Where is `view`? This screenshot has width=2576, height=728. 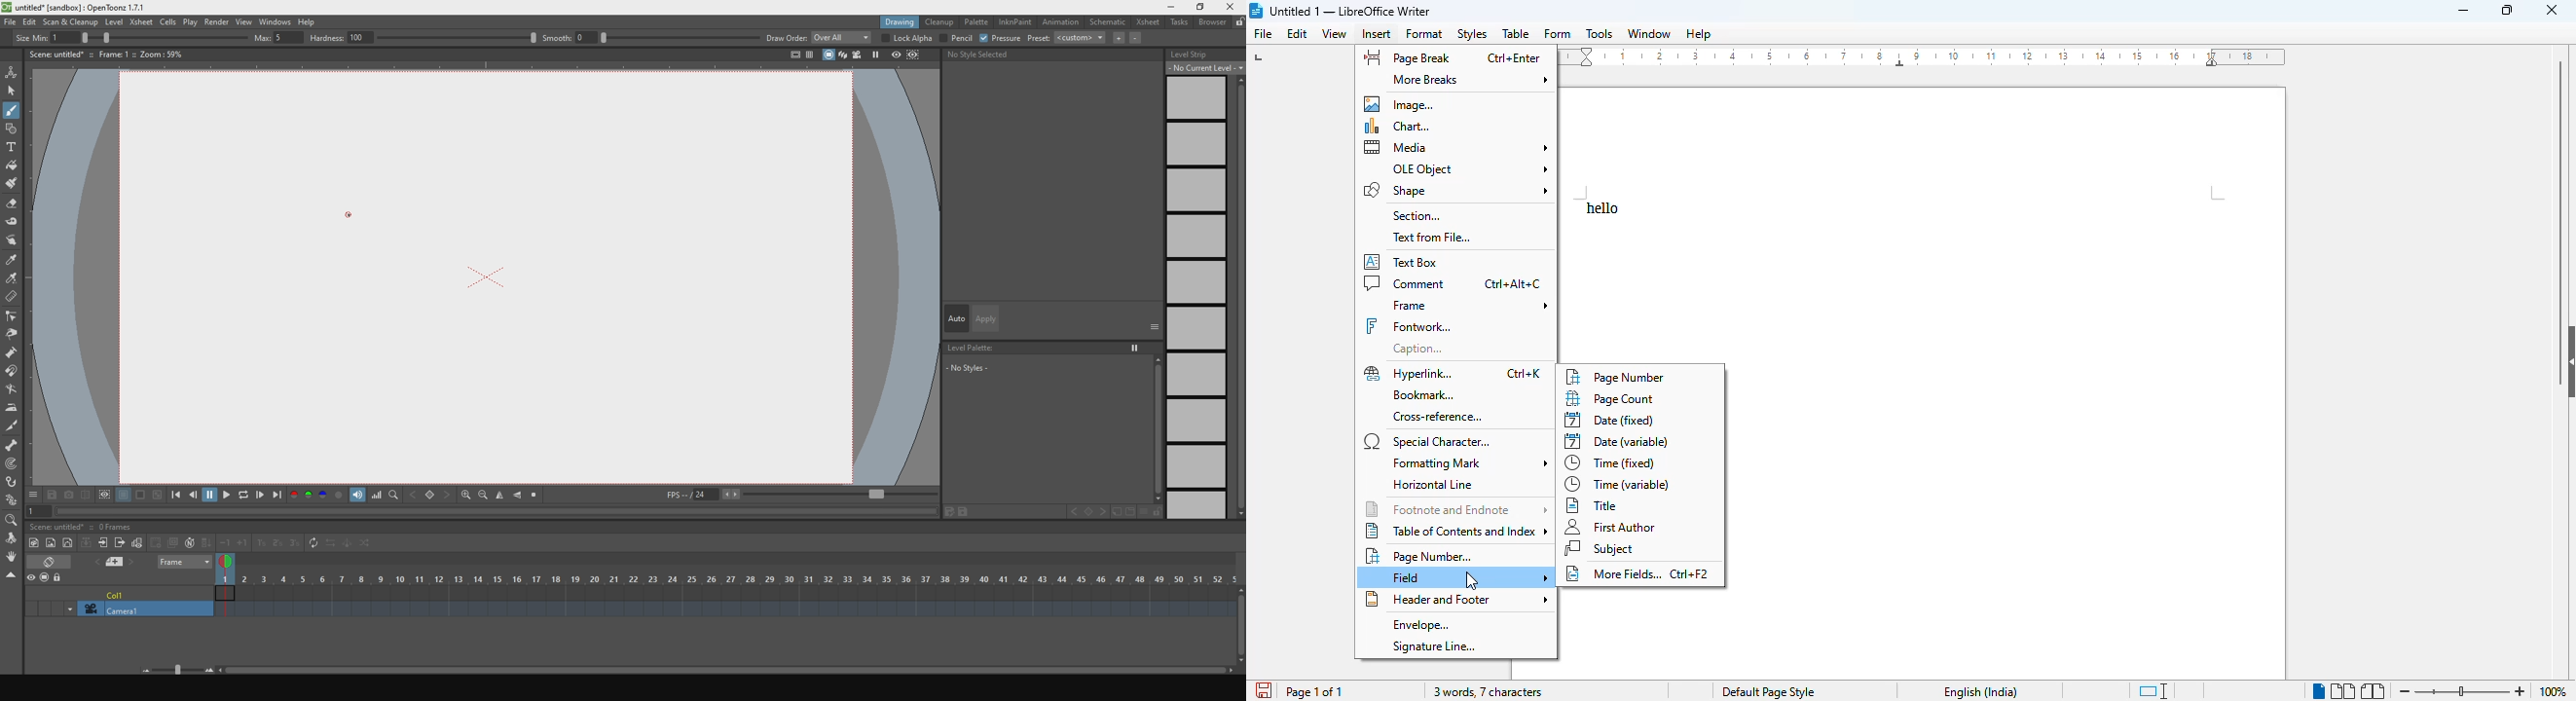 view is located at coordinates (1334, 34).